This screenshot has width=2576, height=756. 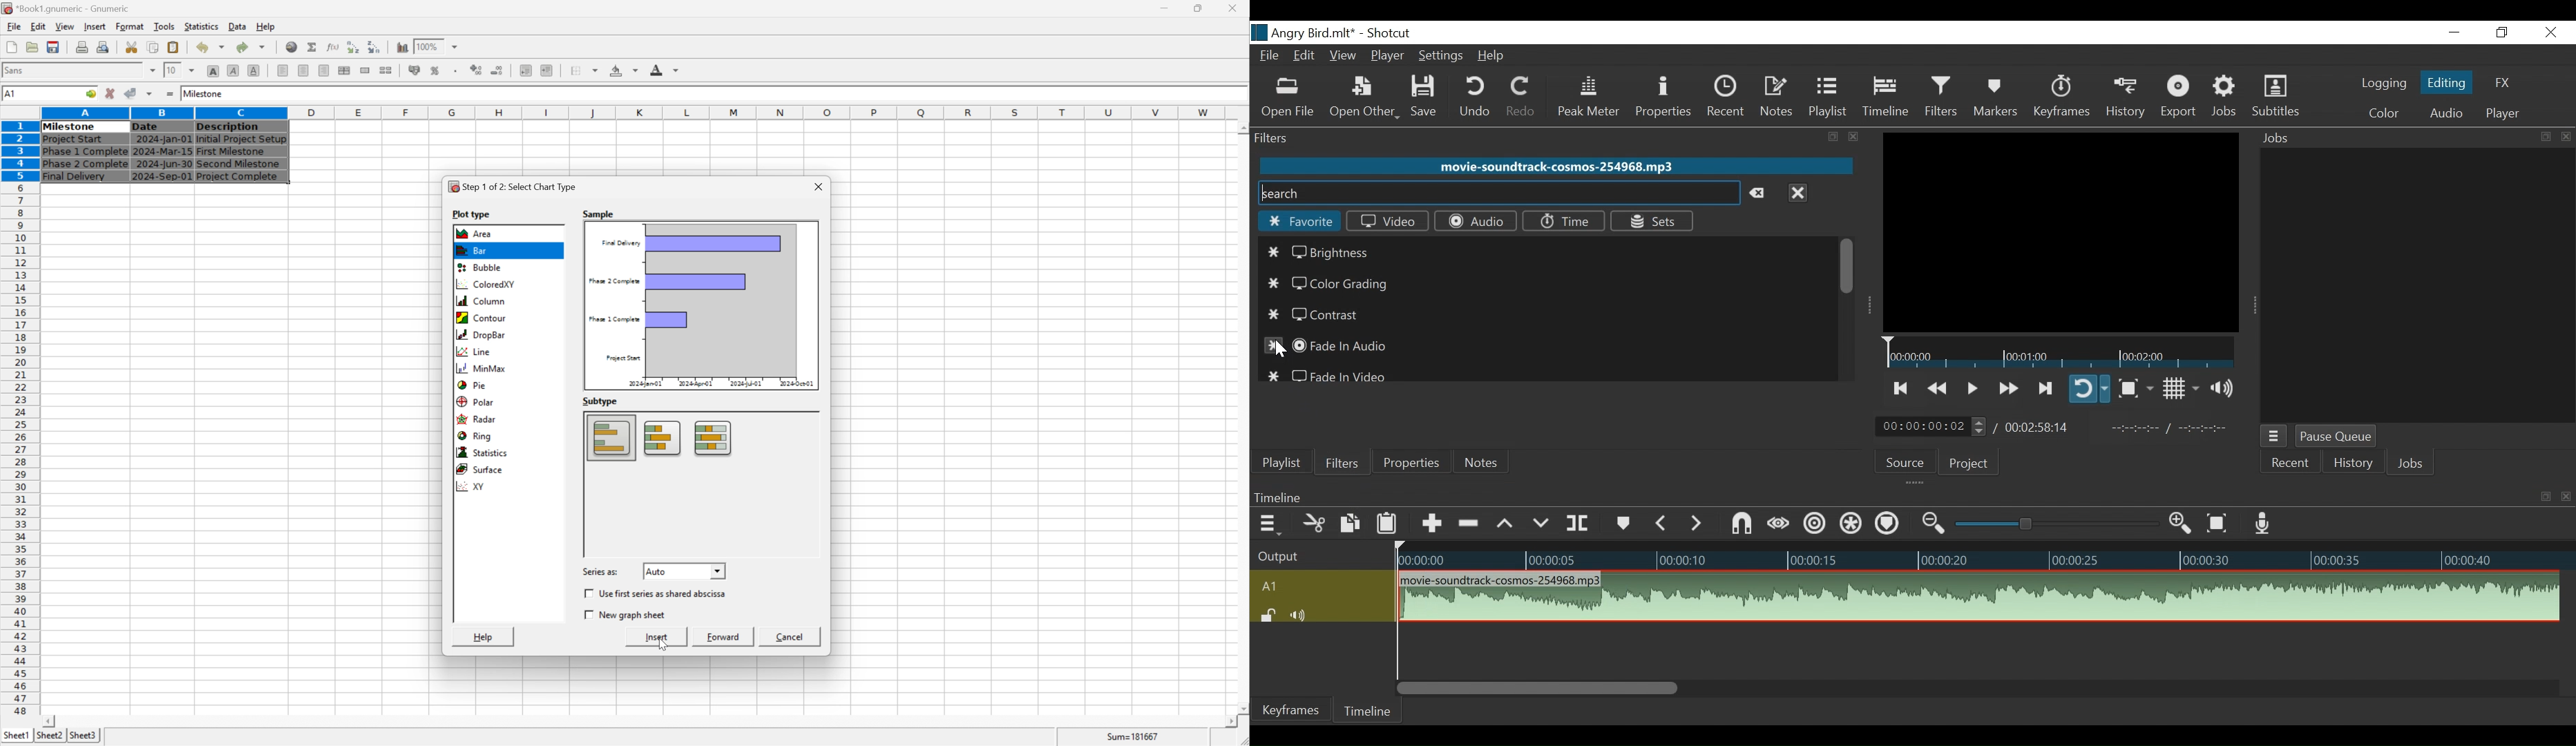 I want to click on Playlist menu, so click(x=1281, y=462).